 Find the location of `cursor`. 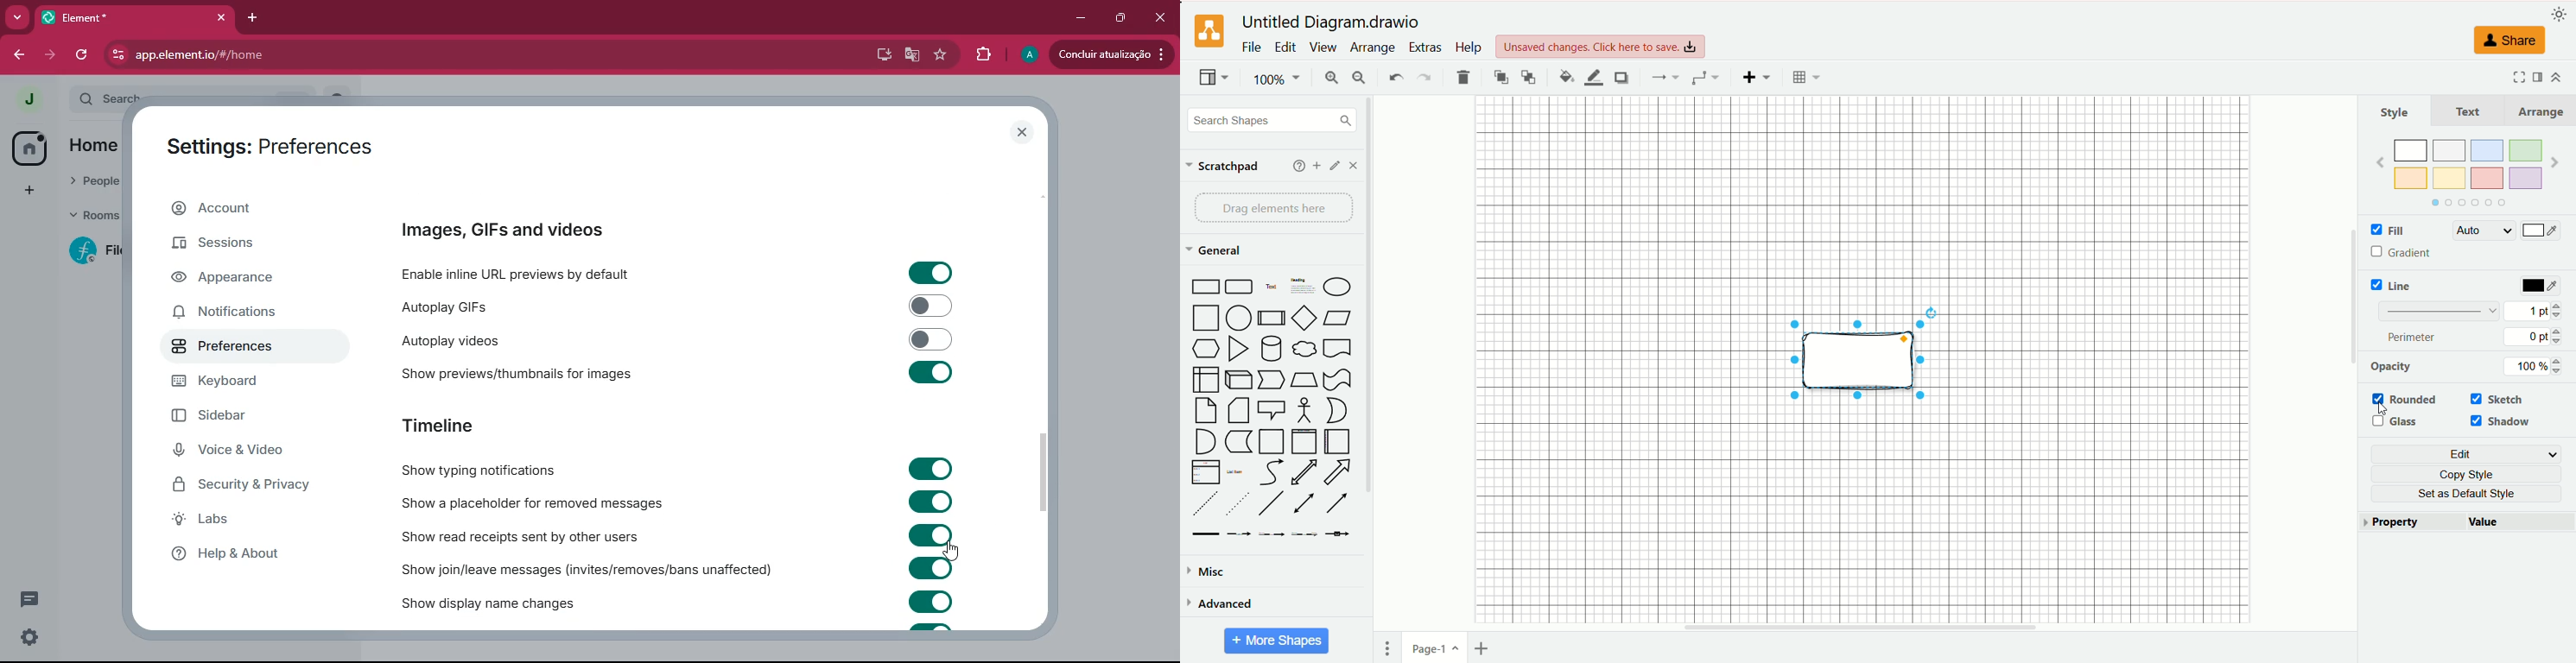

cursor is located at coordinates (2386, 409).